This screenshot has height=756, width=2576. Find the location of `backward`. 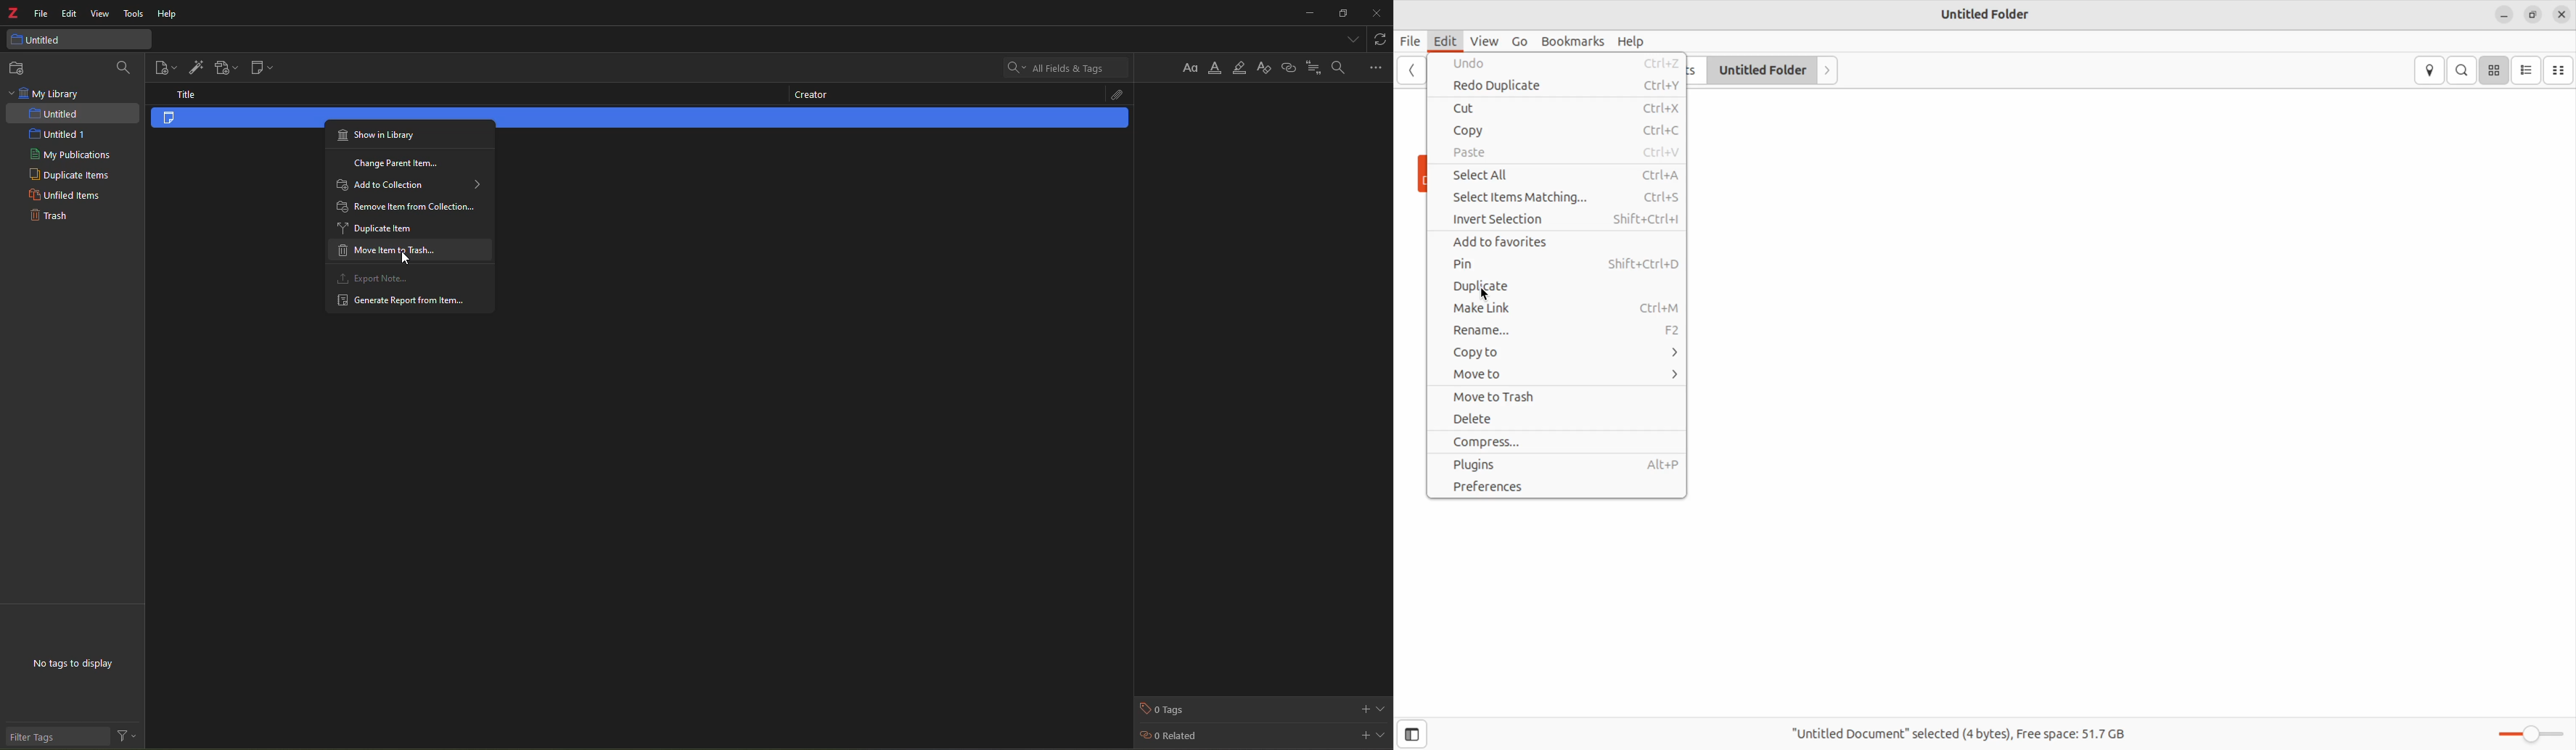

backward is located at coordinates (1412, 71).